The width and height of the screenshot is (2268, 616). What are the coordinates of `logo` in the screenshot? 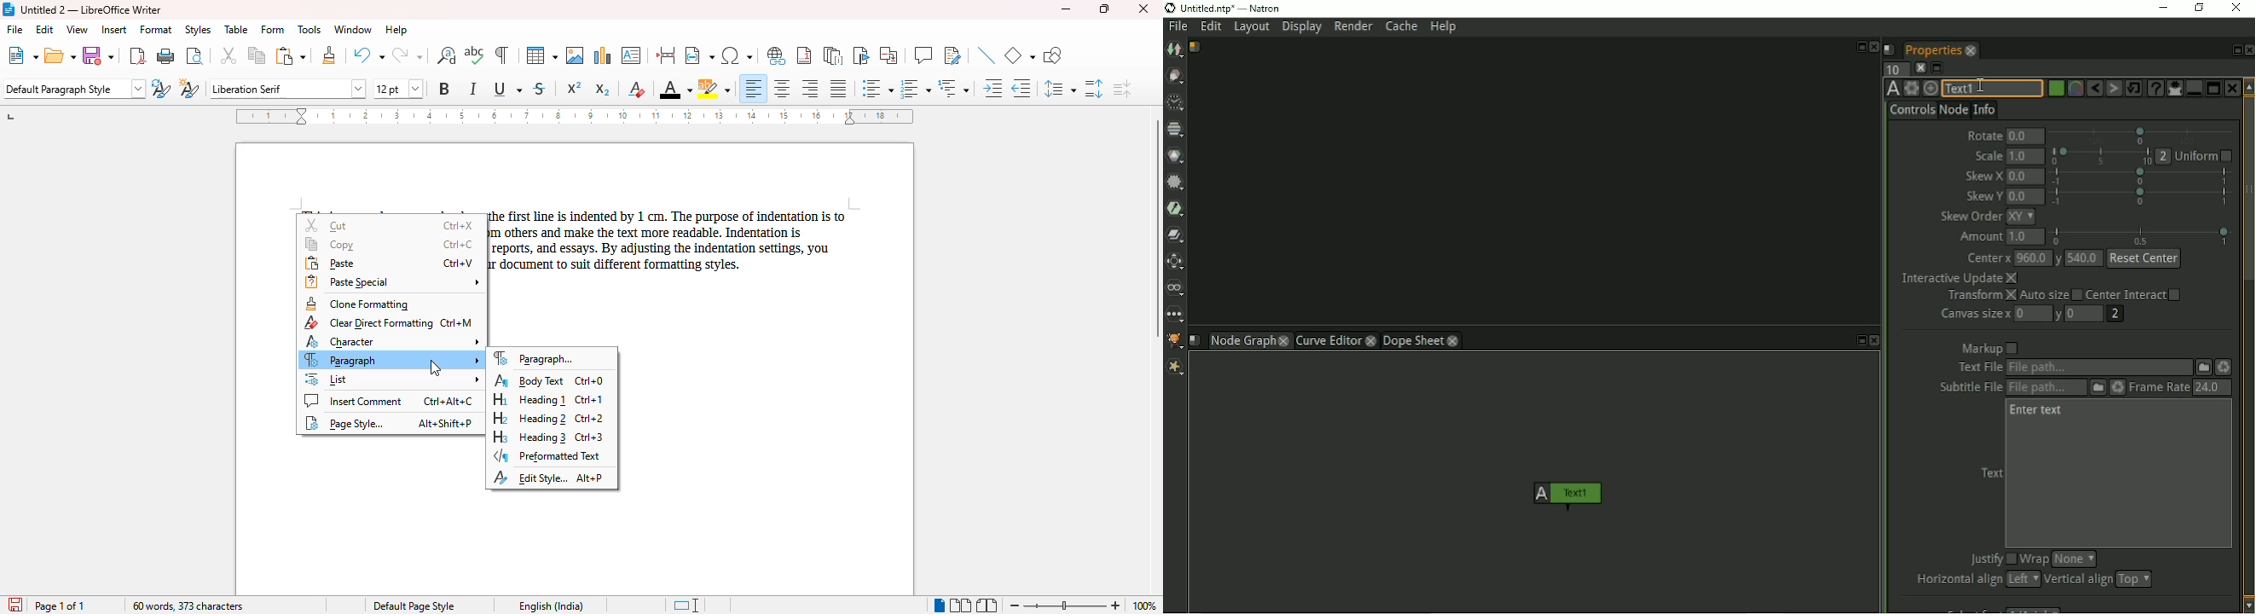 It's located at (8, 9).